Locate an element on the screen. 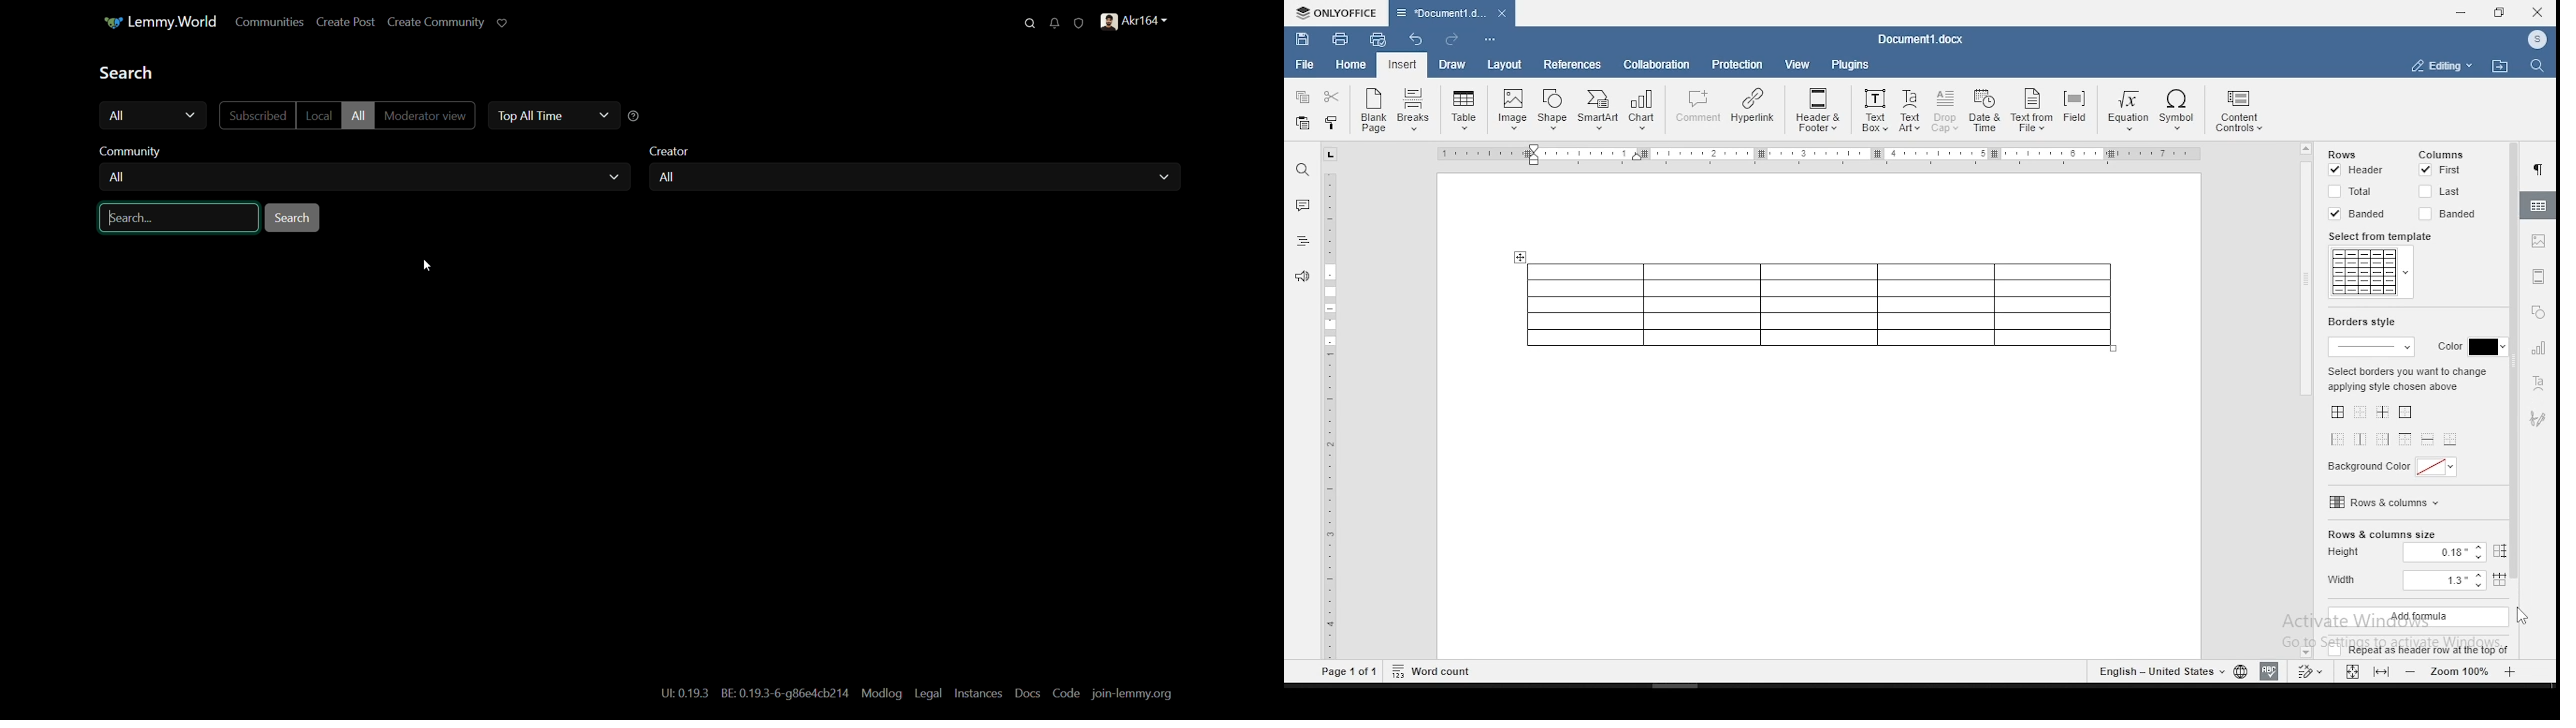 The width and height of the screenshot is (2576, 728). feedback and support is located at coordinates (1303, 275).